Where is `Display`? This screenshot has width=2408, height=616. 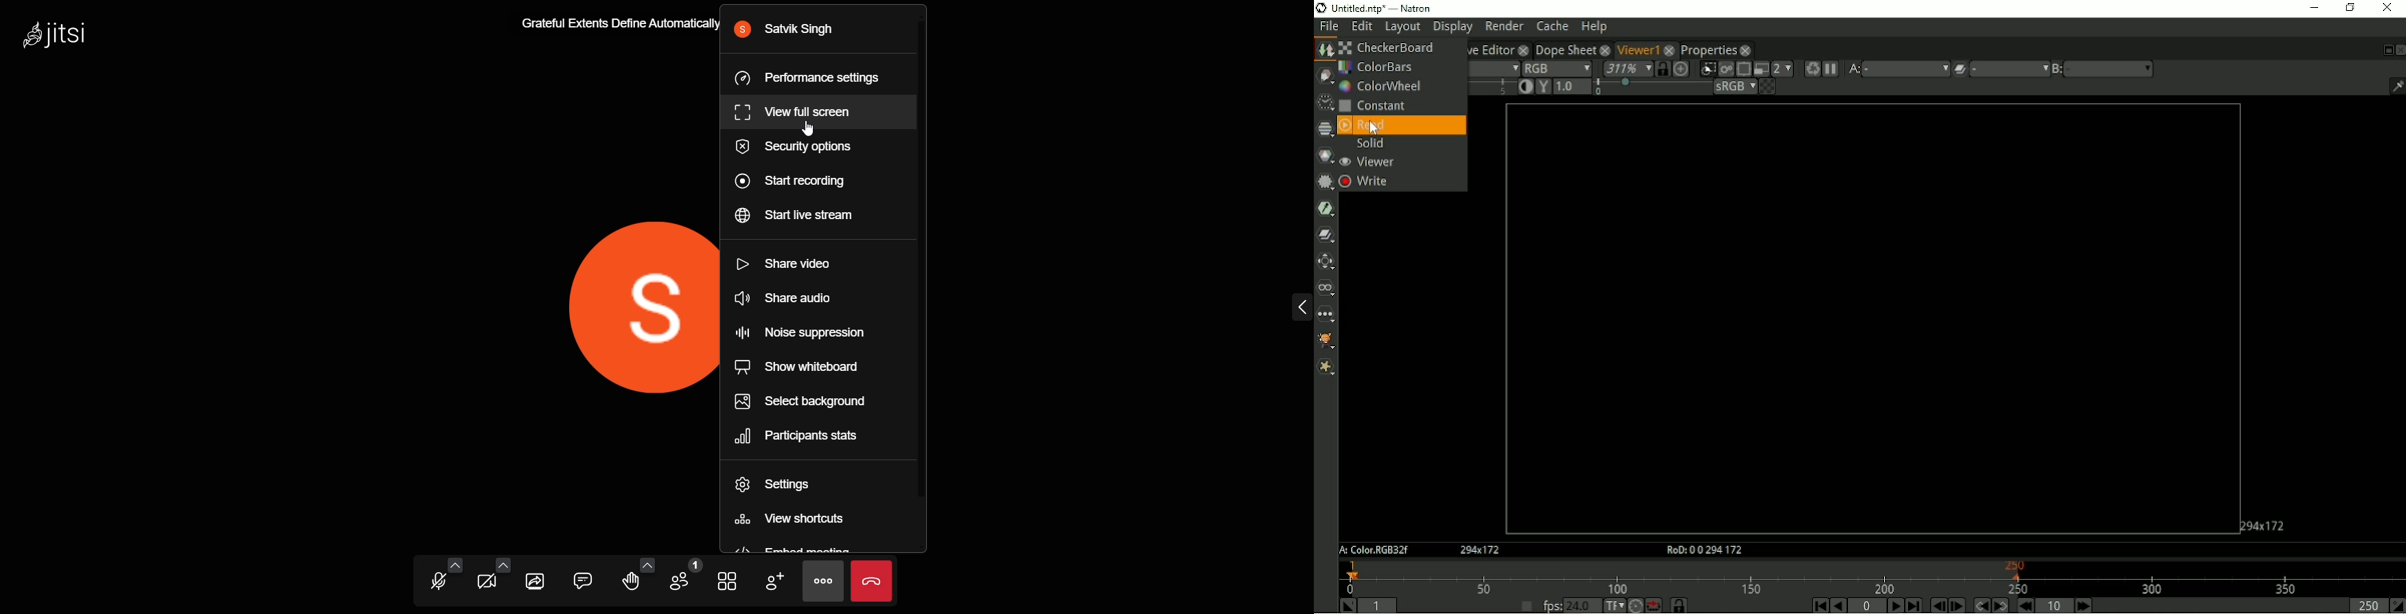
Display is located at coordinates (1452, 28).